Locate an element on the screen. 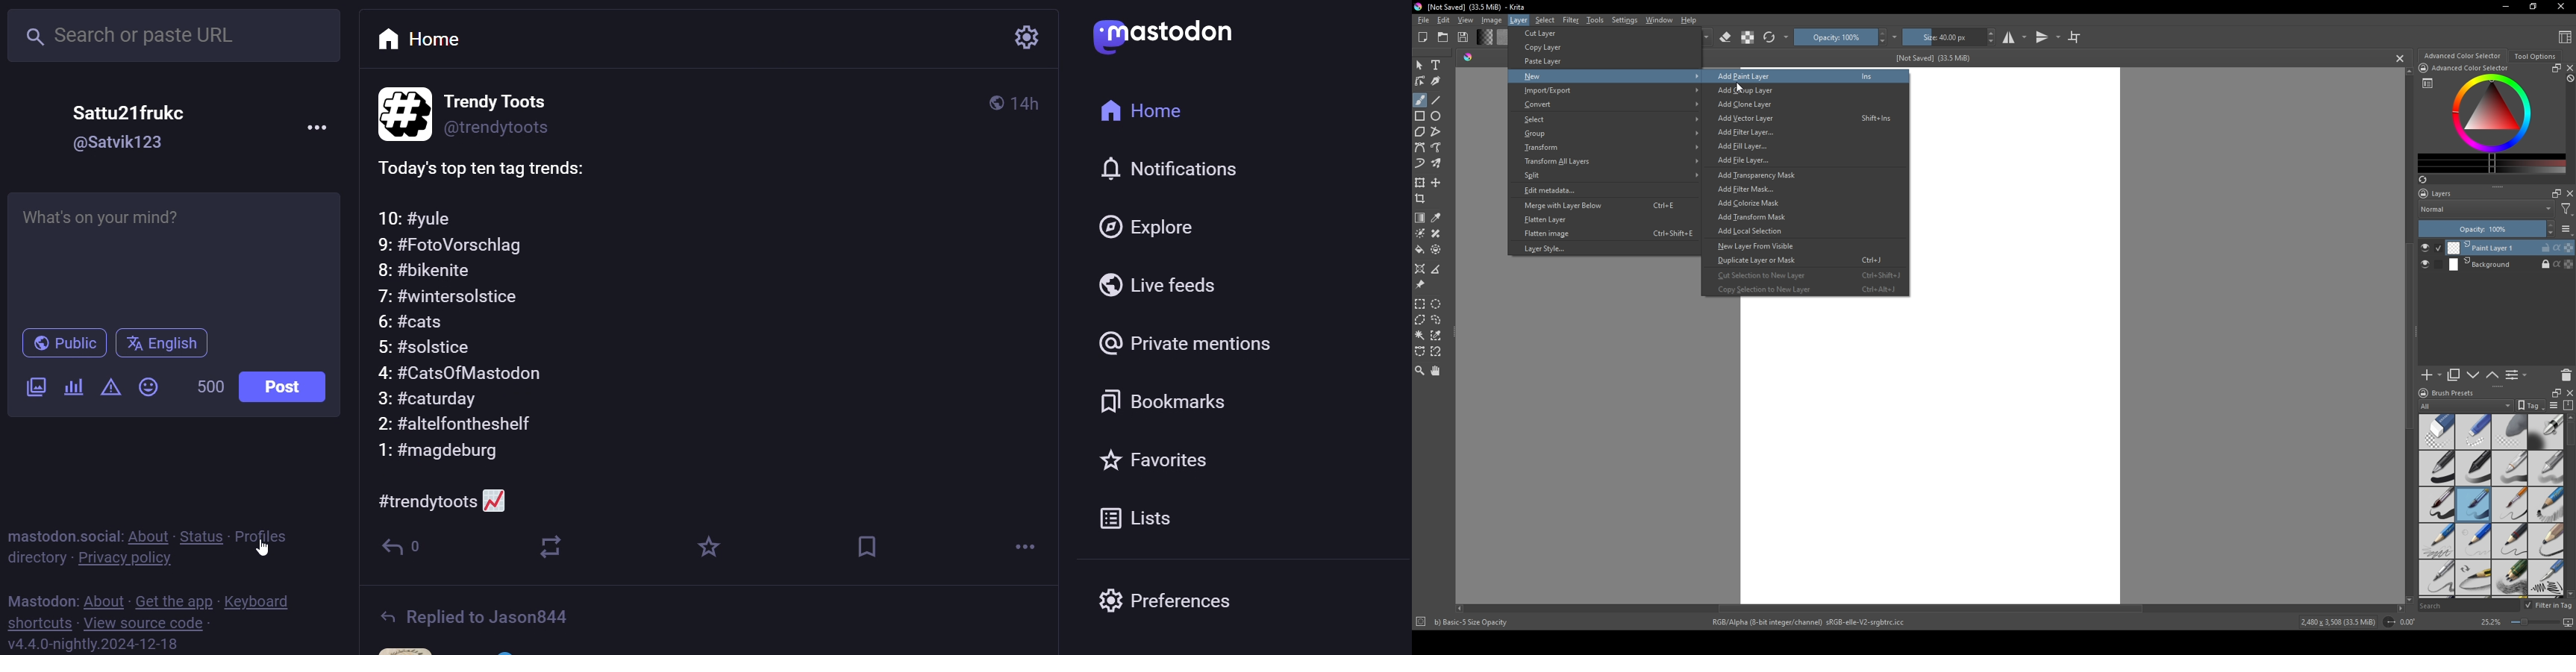 This screenshot has width=2576, height=672. Today's top ten tag trends:10: #yule9: #FotoVorschlag8: #bikenite7: #wintersolstice6: #cats5: #solstice4: #CatsOfMastodon3: #caturday2: #altelfontheshelf1: #magdeburg#trendytoots  is located at coordinates (711, 333).